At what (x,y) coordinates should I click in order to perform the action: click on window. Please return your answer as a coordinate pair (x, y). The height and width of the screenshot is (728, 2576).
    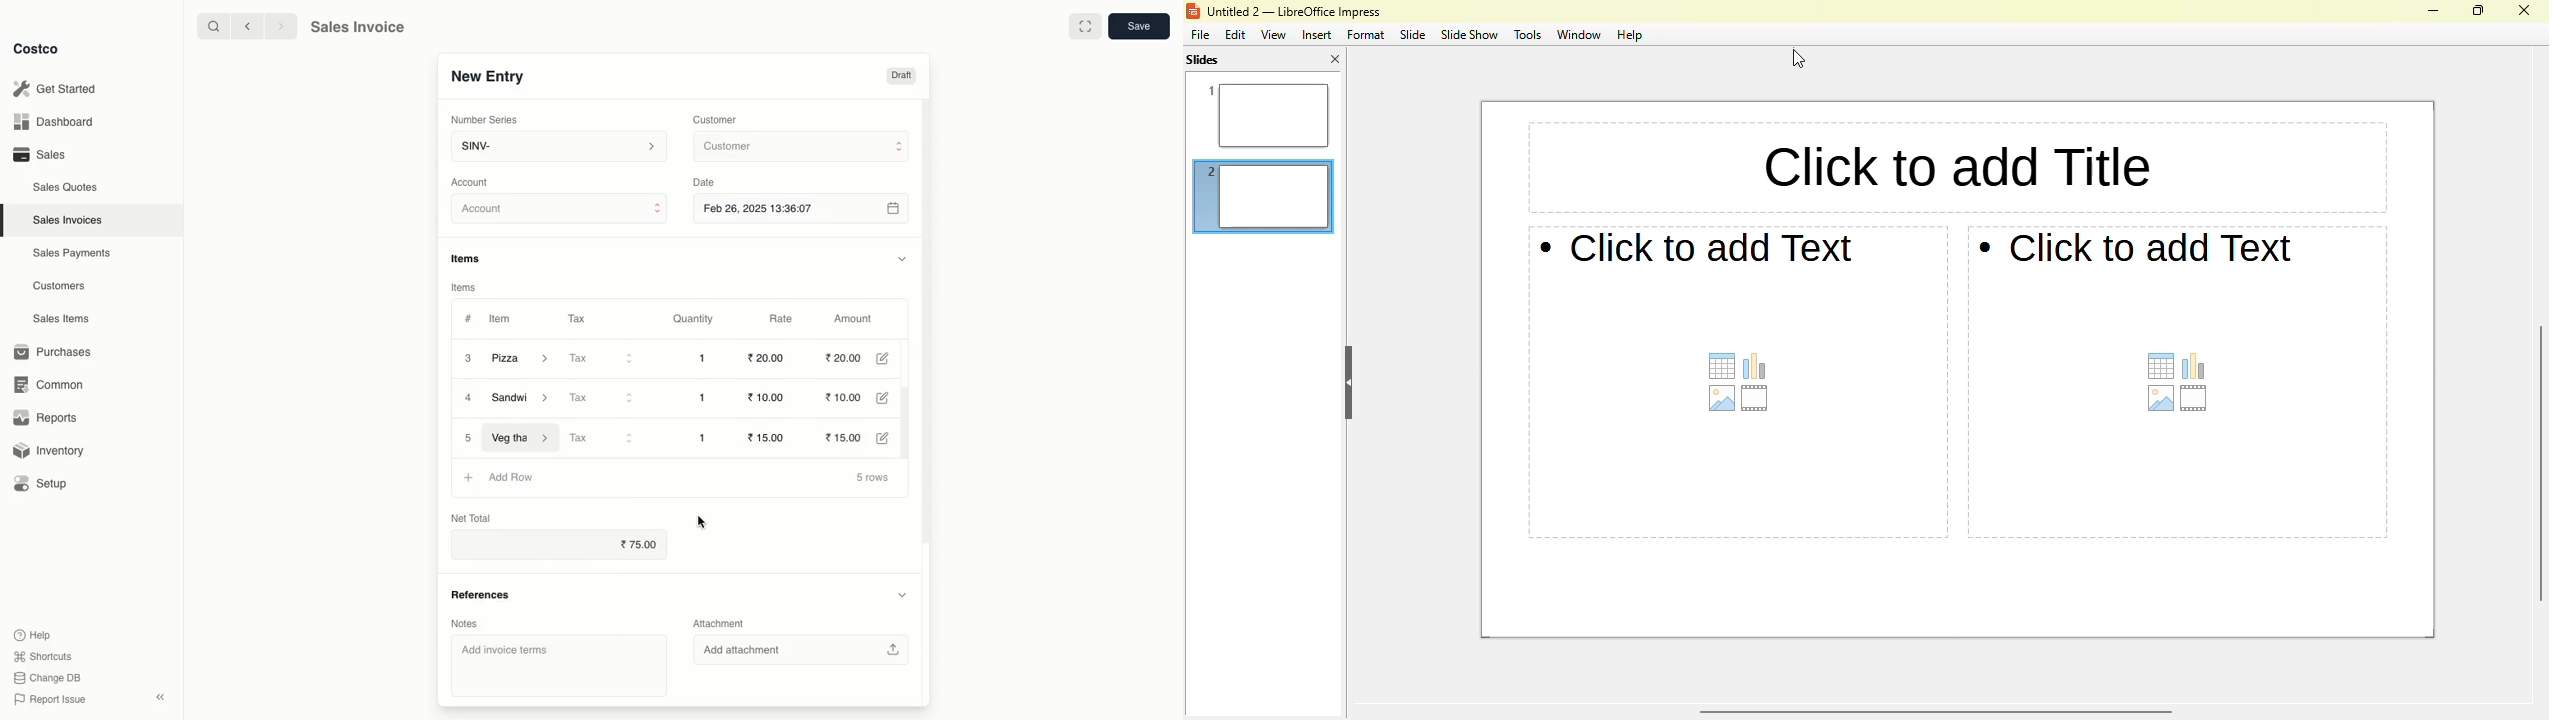
    Looking at the image, I should click on (1578, 35).